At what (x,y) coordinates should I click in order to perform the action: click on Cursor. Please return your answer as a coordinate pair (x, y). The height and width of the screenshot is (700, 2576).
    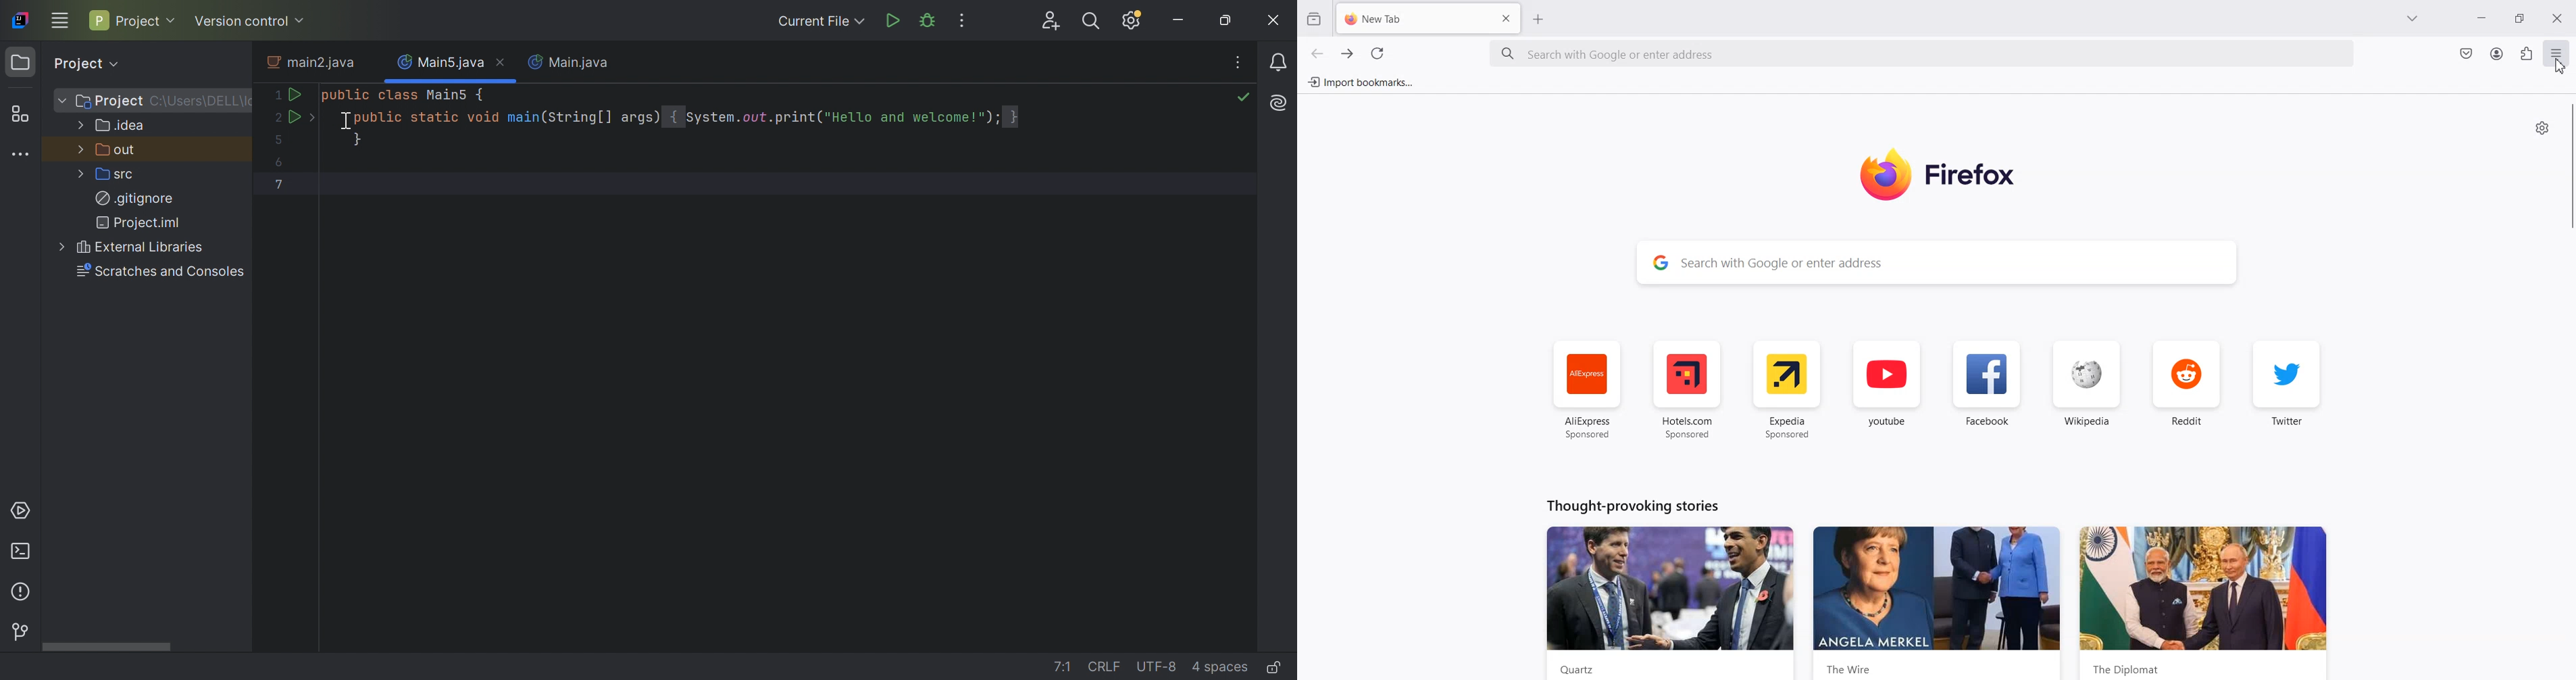
    Looking at the image, I should click on (2560, 64).